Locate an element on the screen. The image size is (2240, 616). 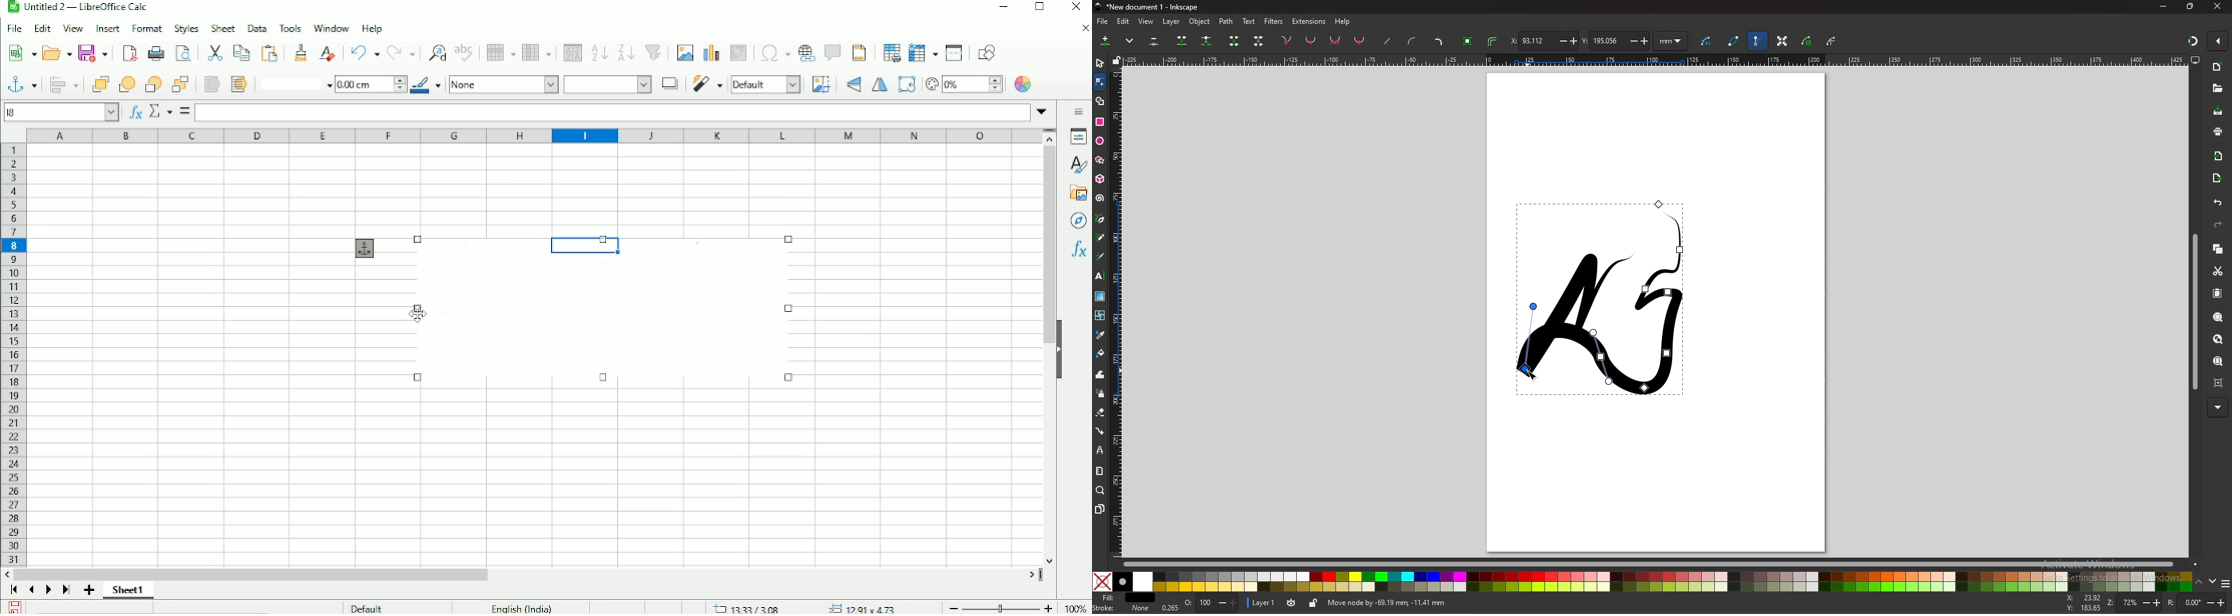
add node is located at coordinates (1107, 40).